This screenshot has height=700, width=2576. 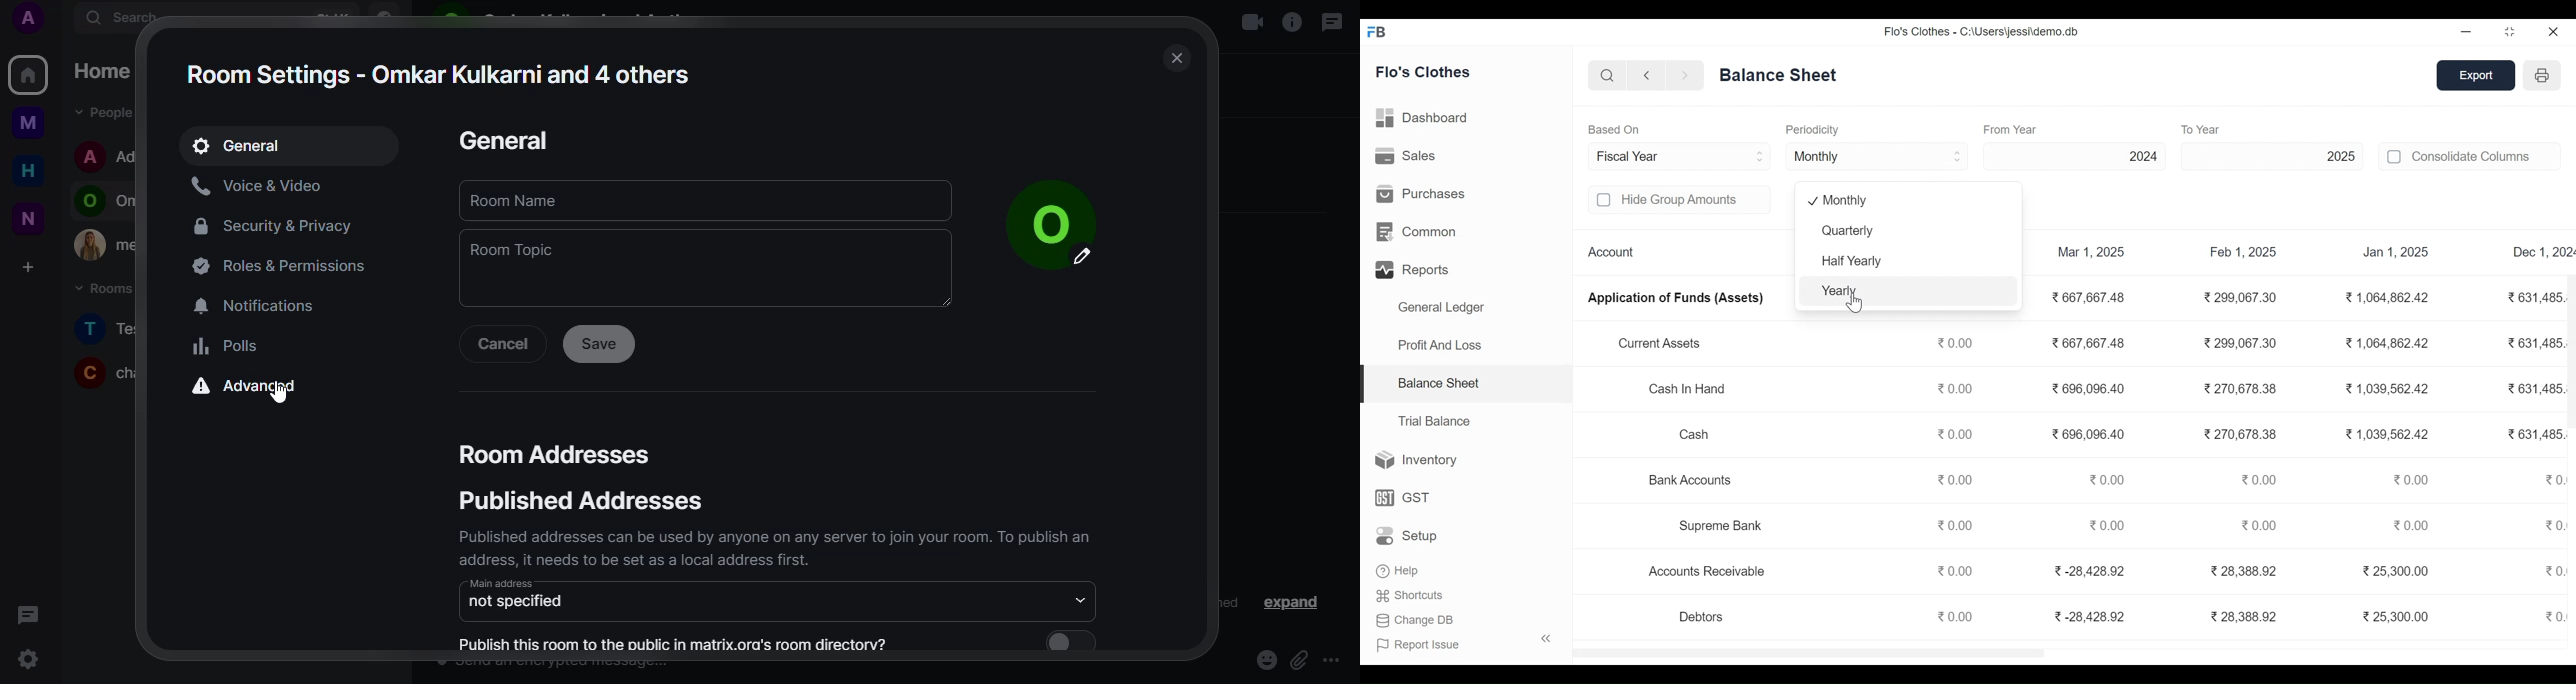 What do you see at coordinates (1685, 76) in the screenshot?
I see `forward` at bounding box center [1685, 76].